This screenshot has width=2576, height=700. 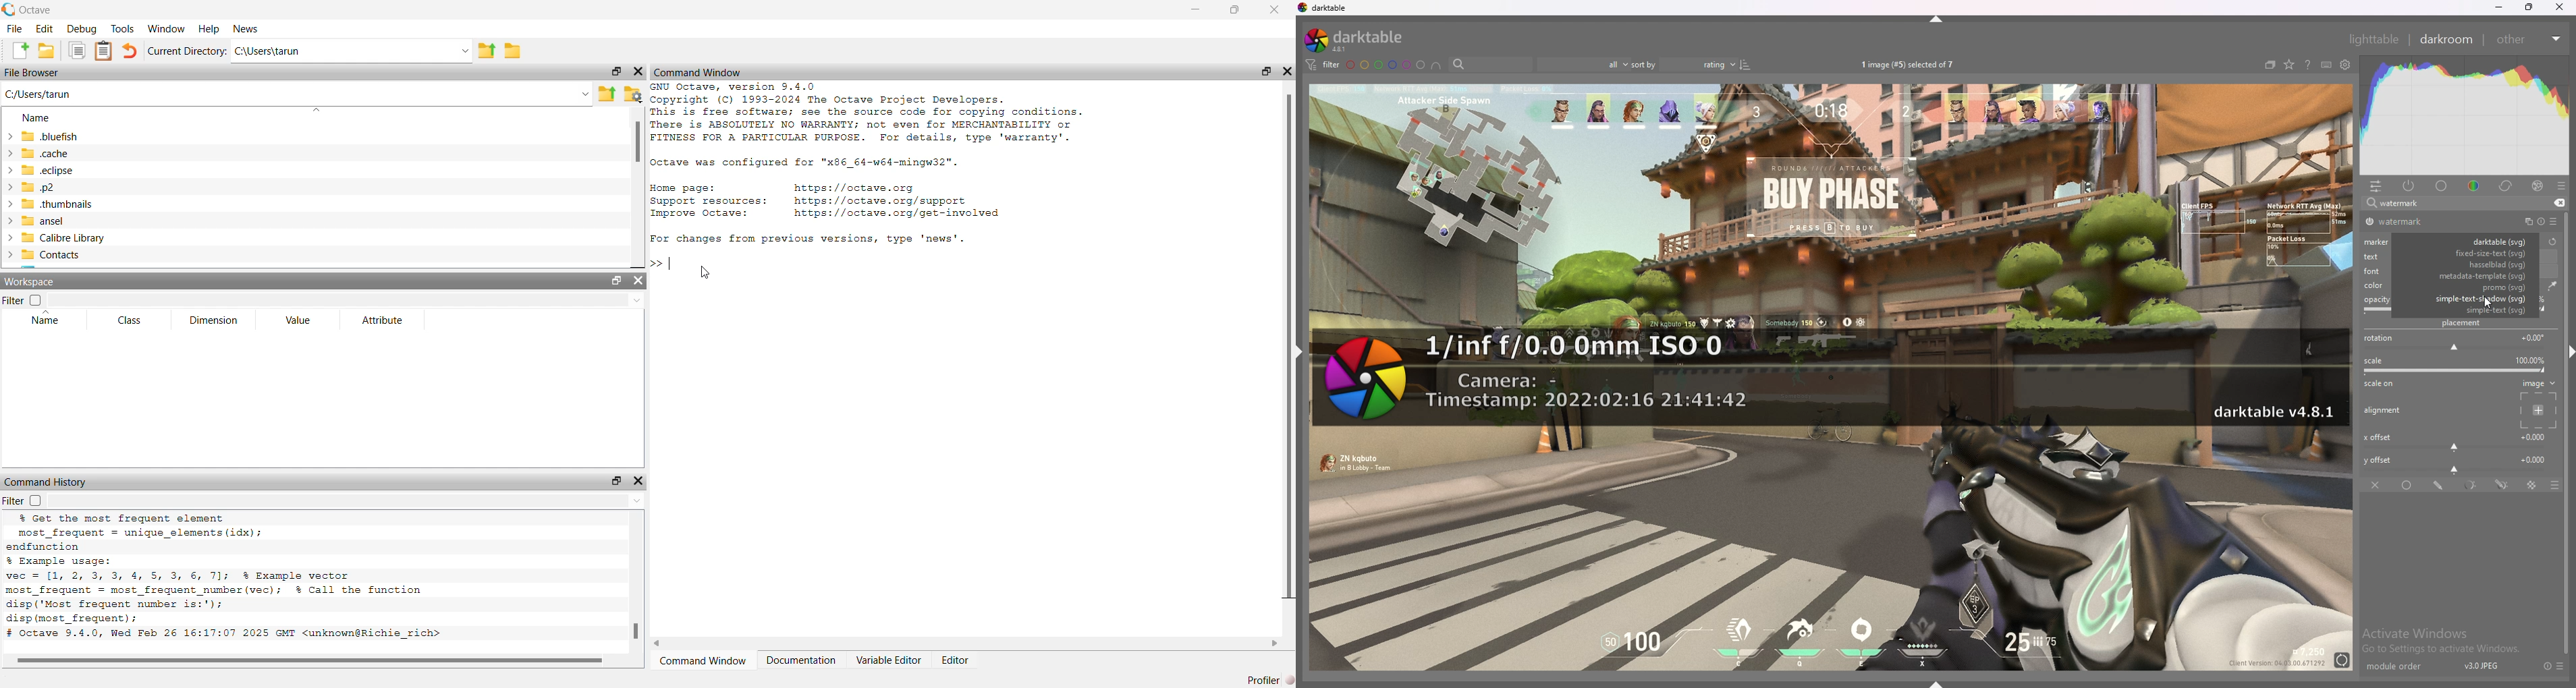 I want to click on Paste, so click(x=103, y=51).